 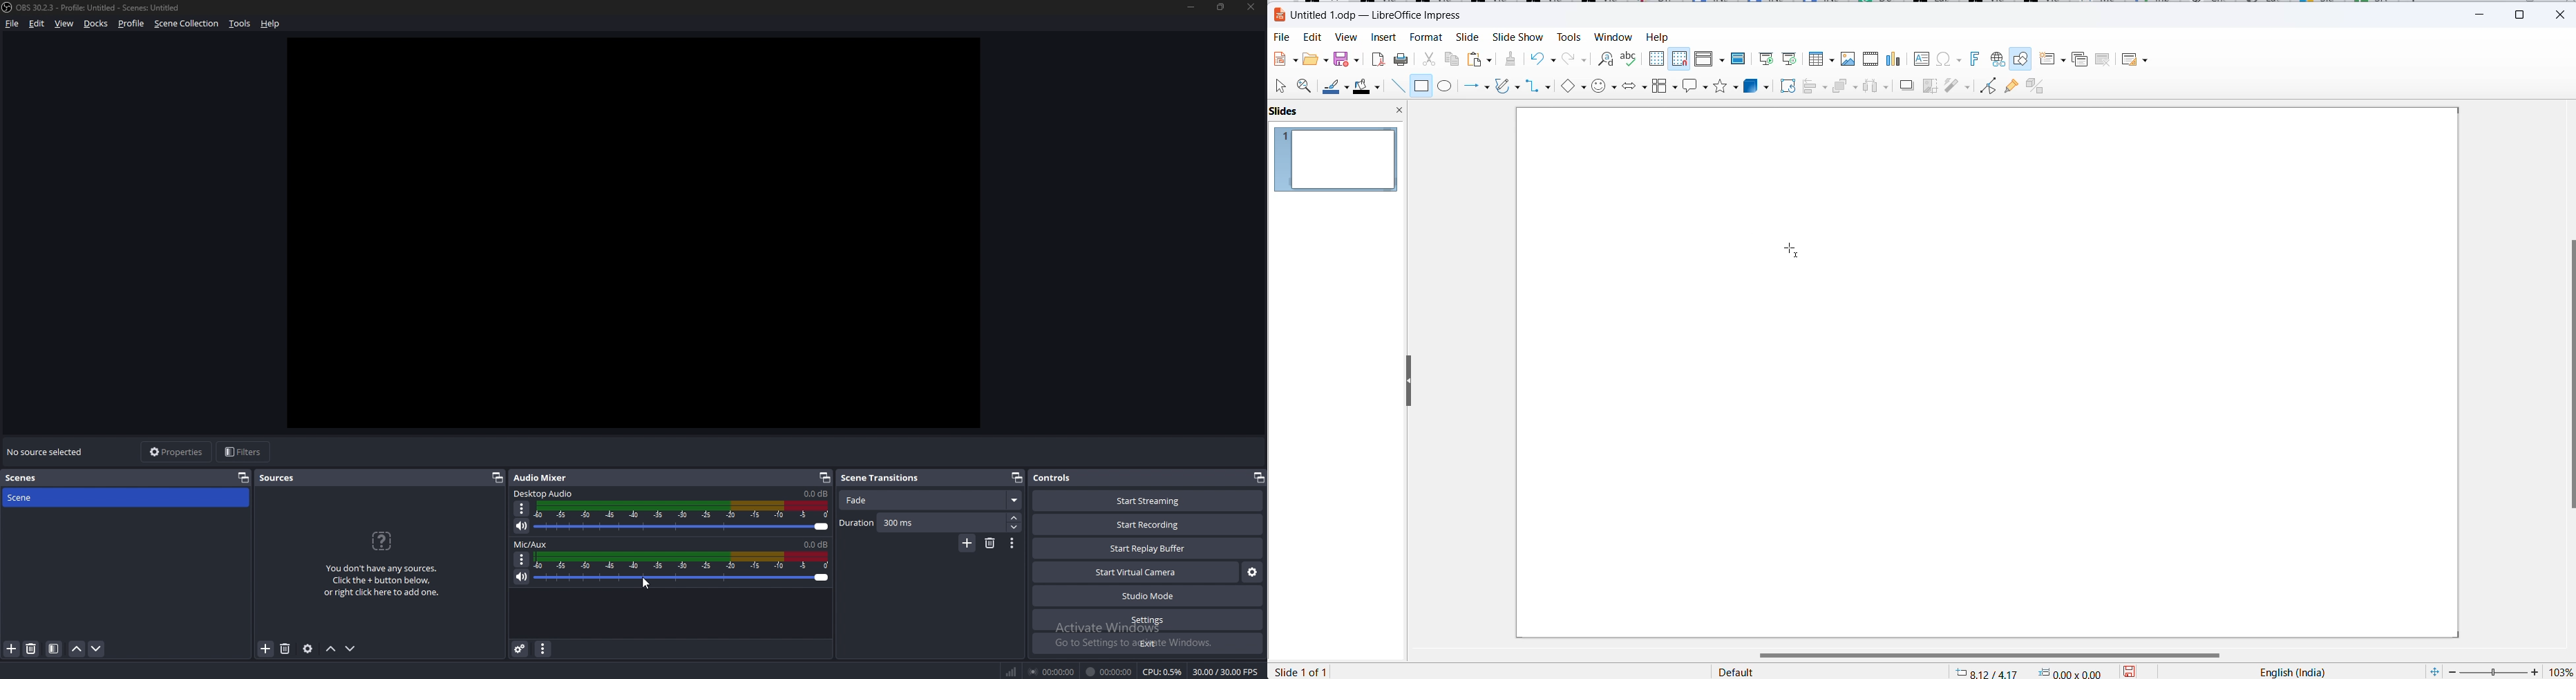 I want to click on slide number, so click(x=1308, y=671).